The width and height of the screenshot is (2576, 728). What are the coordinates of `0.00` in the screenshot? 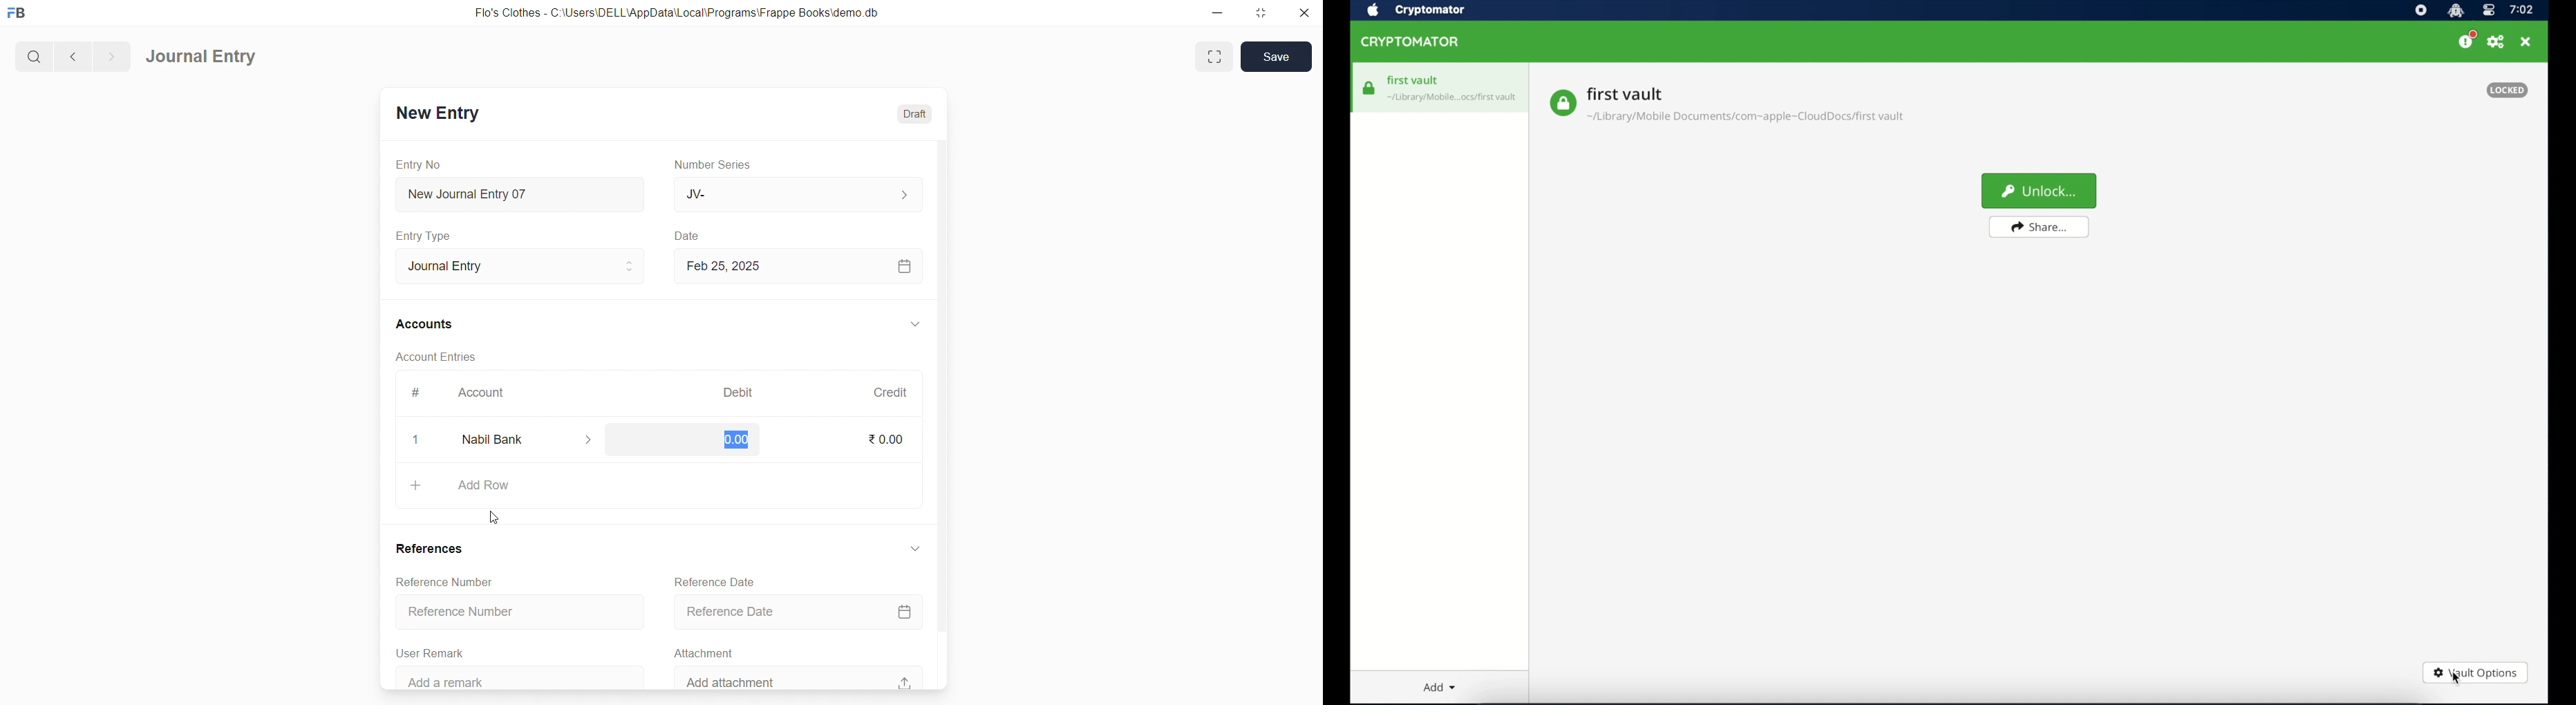 It's located at (736, 440).